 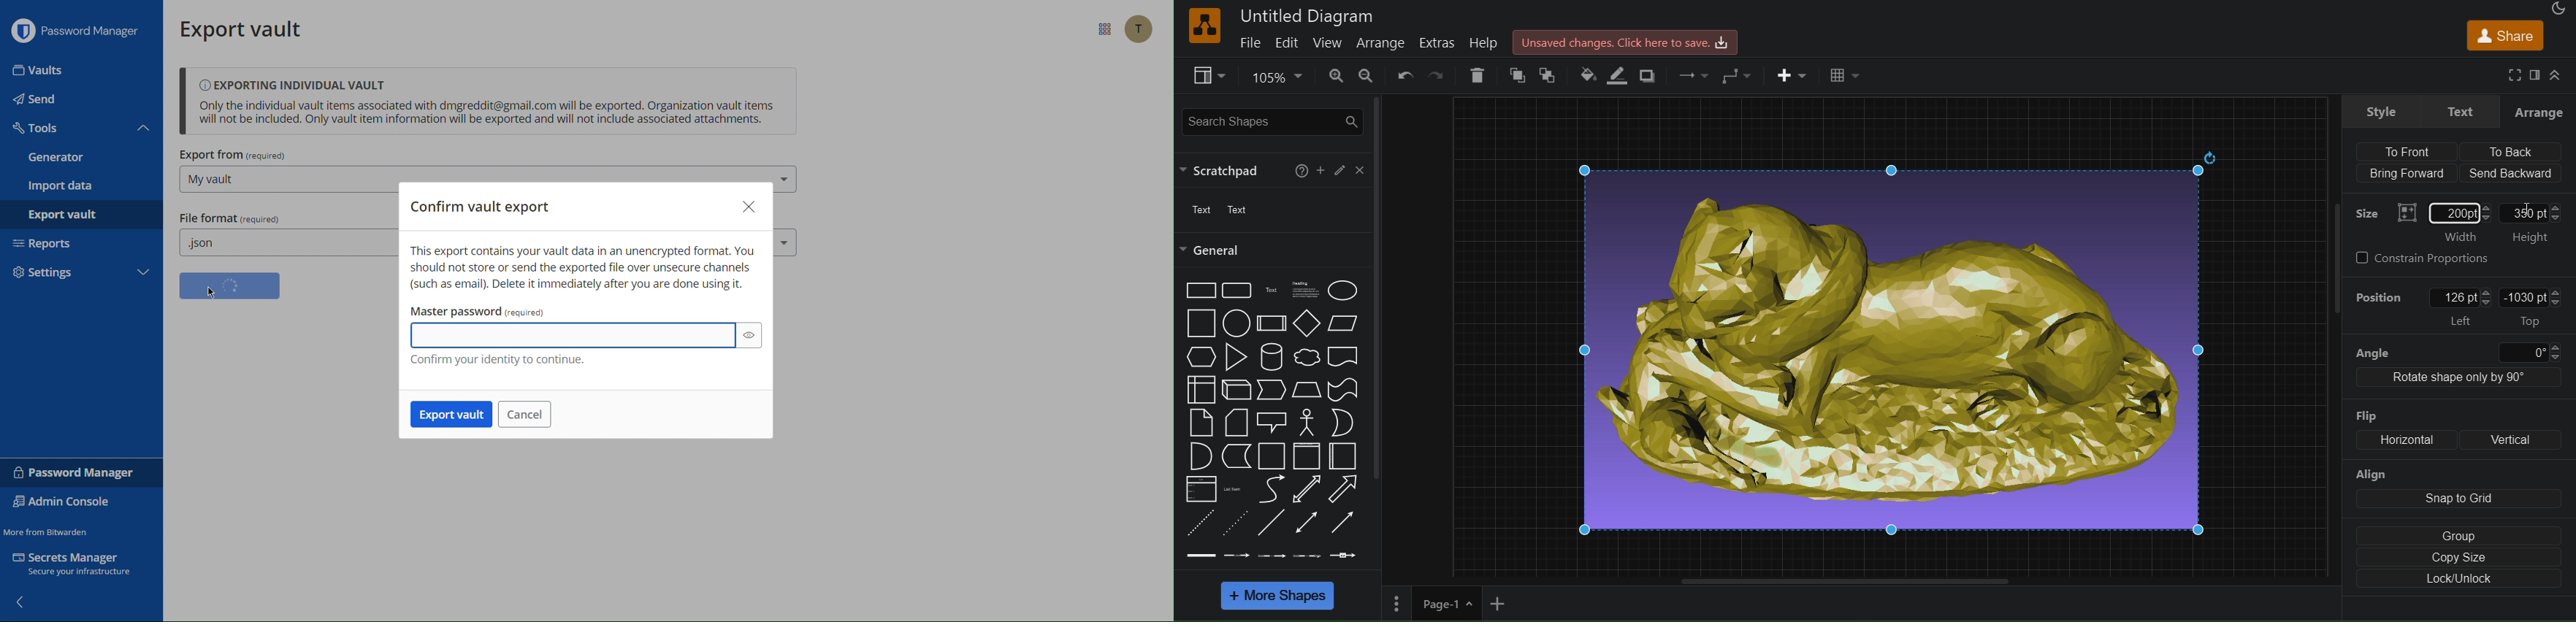 I want to click on Tools, so click(x=79, y=130).